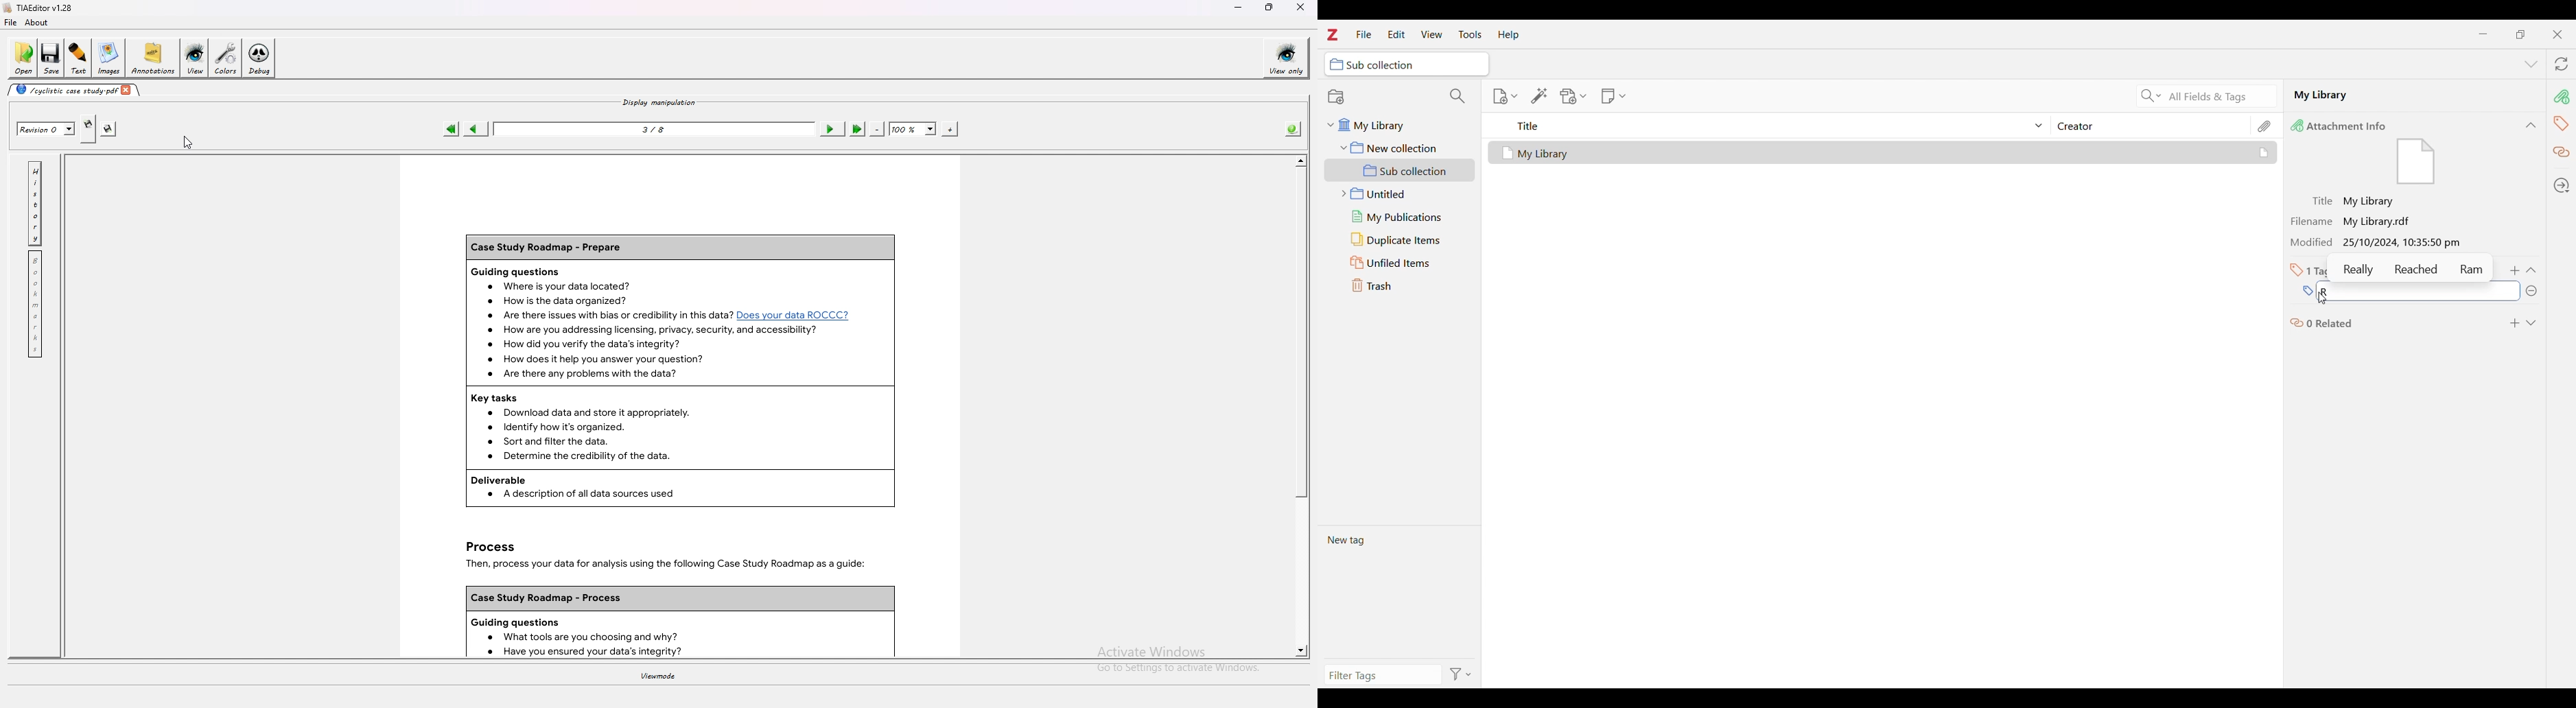 The image size is (2576, 728). I want to click on revision 0, so click(45, 129).